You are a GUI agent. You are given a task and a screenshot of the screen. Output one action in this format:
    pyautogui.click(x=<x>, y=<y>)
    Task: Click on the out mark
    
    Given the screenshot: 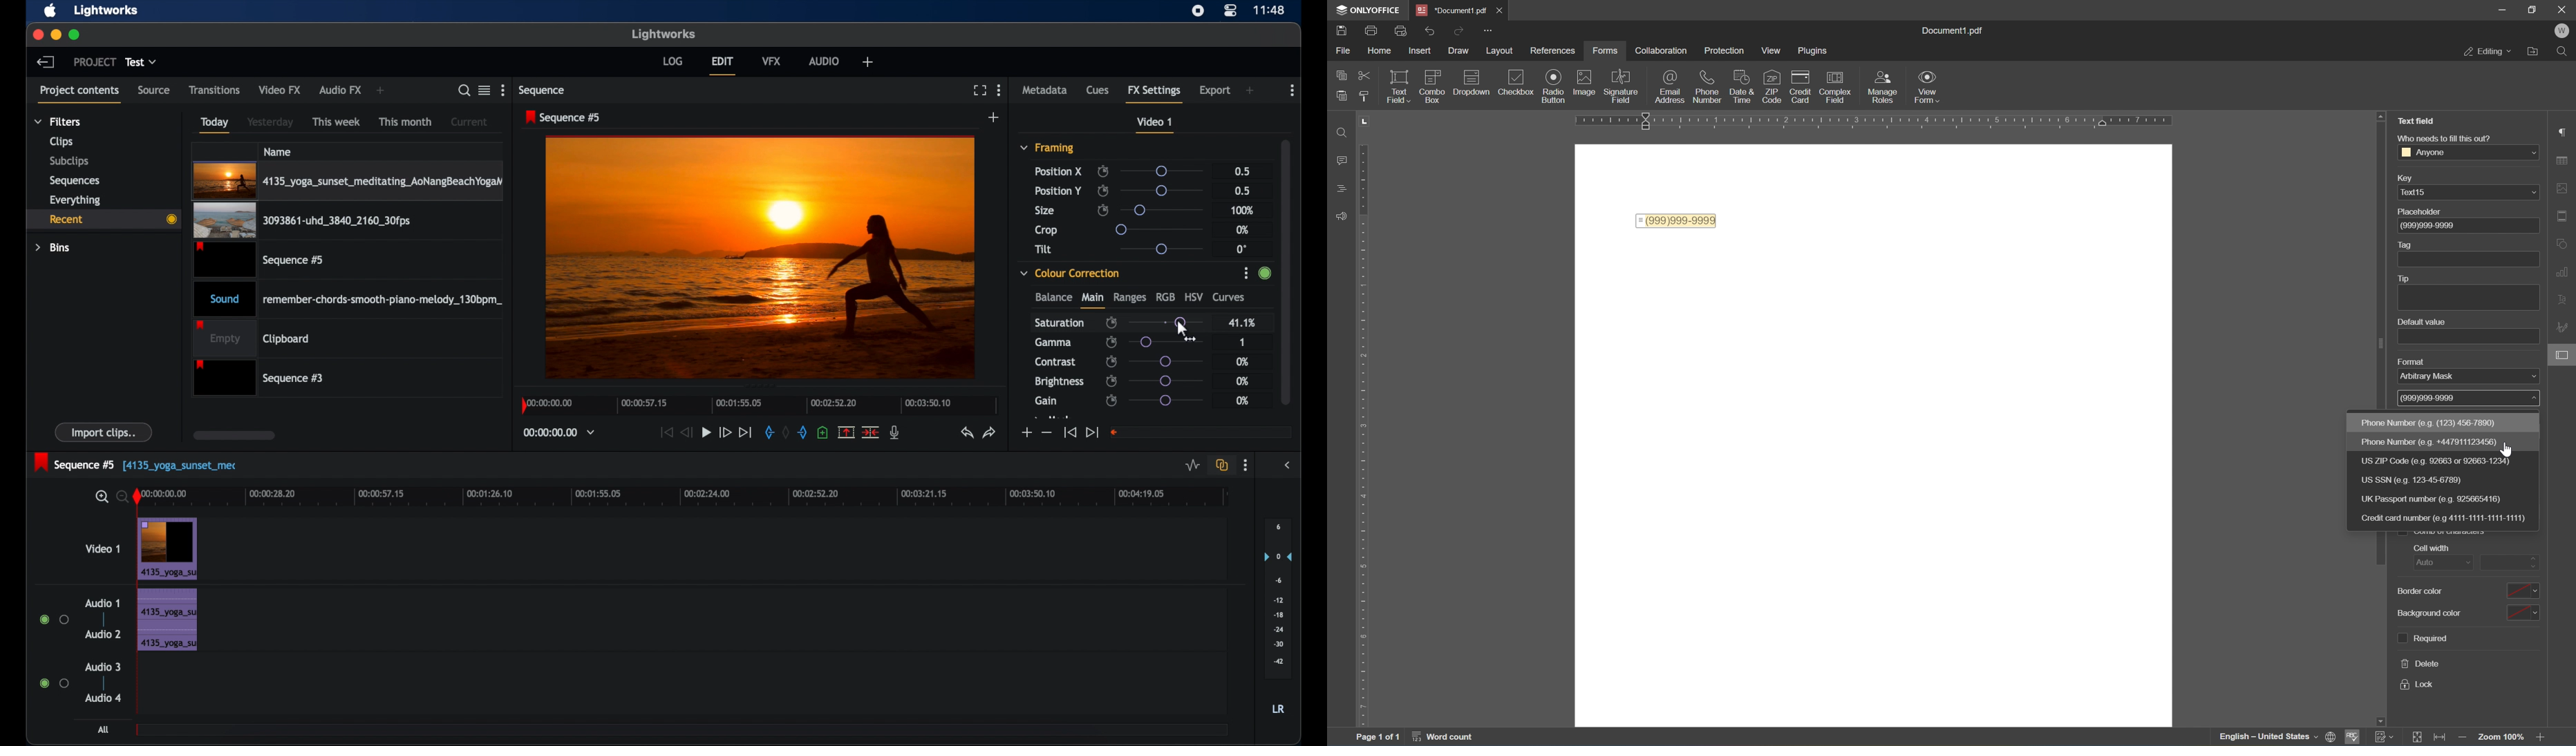 What is the action you would take?
    pyautogui.click(x=803, y=432)
    